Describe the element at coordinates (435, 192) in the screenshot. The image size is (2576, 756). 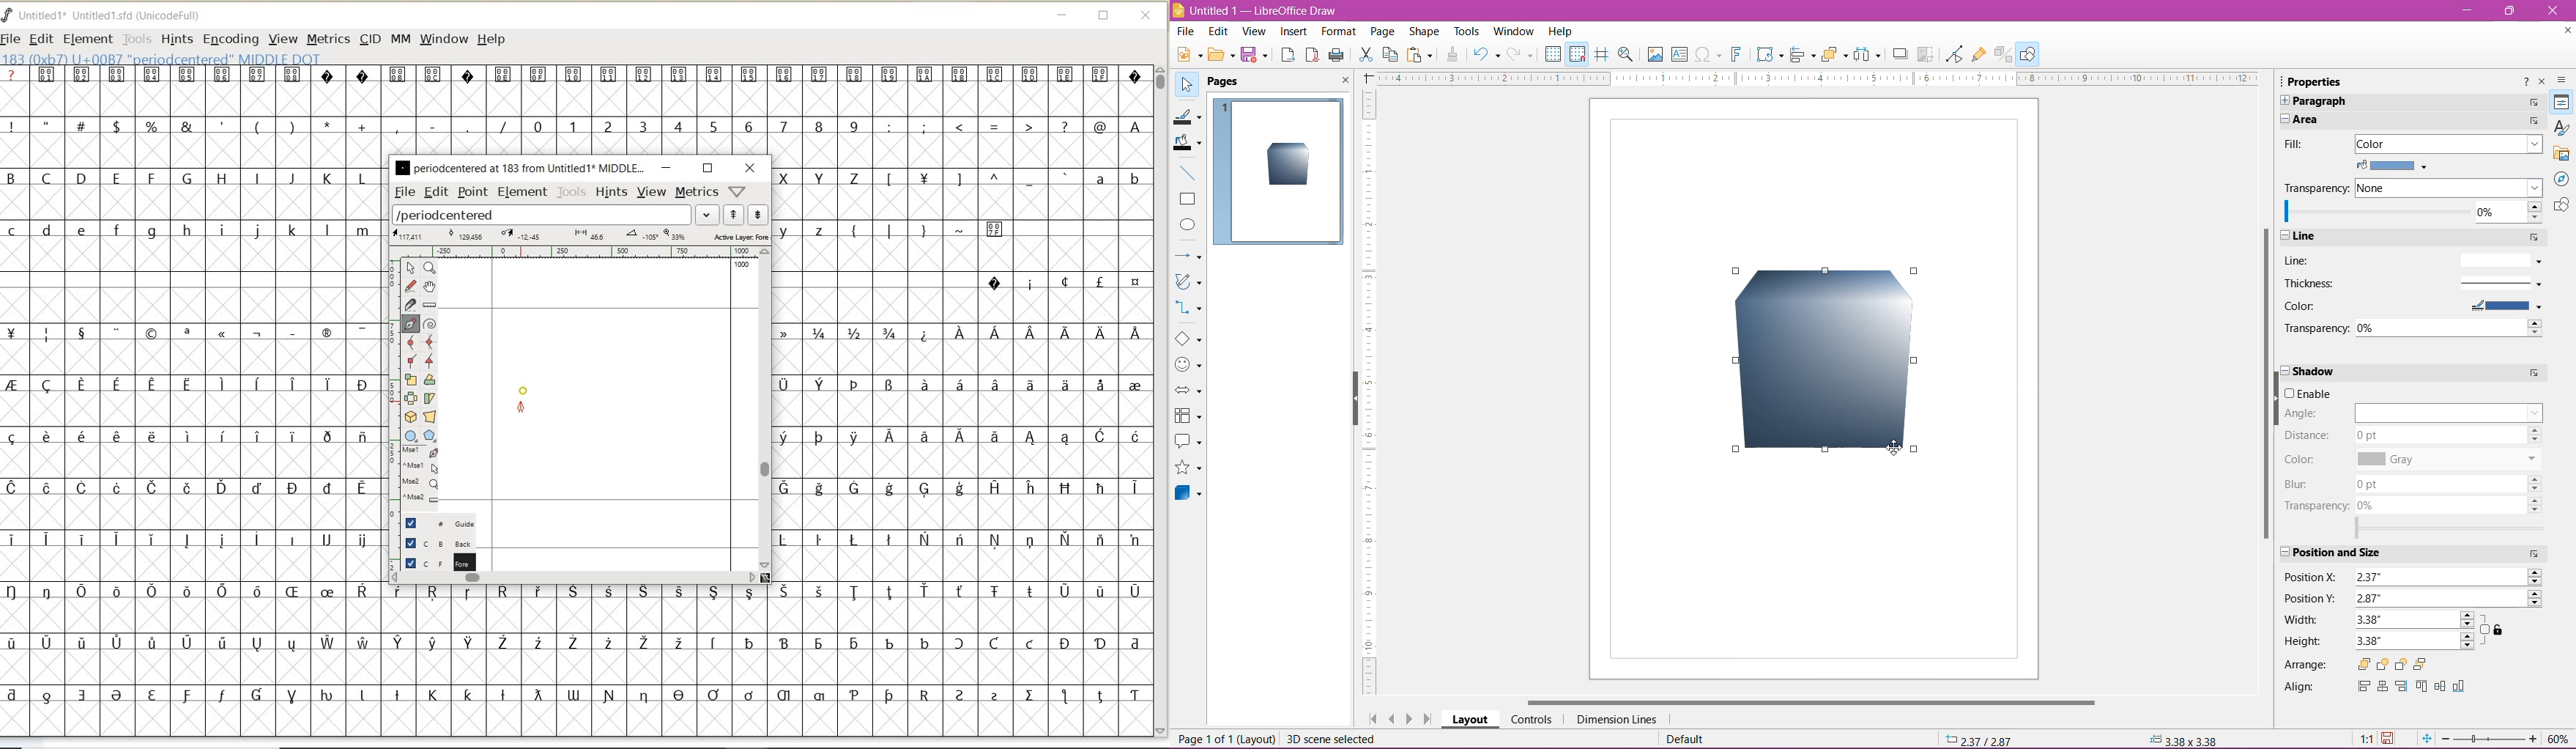
I see `edit` at that location.